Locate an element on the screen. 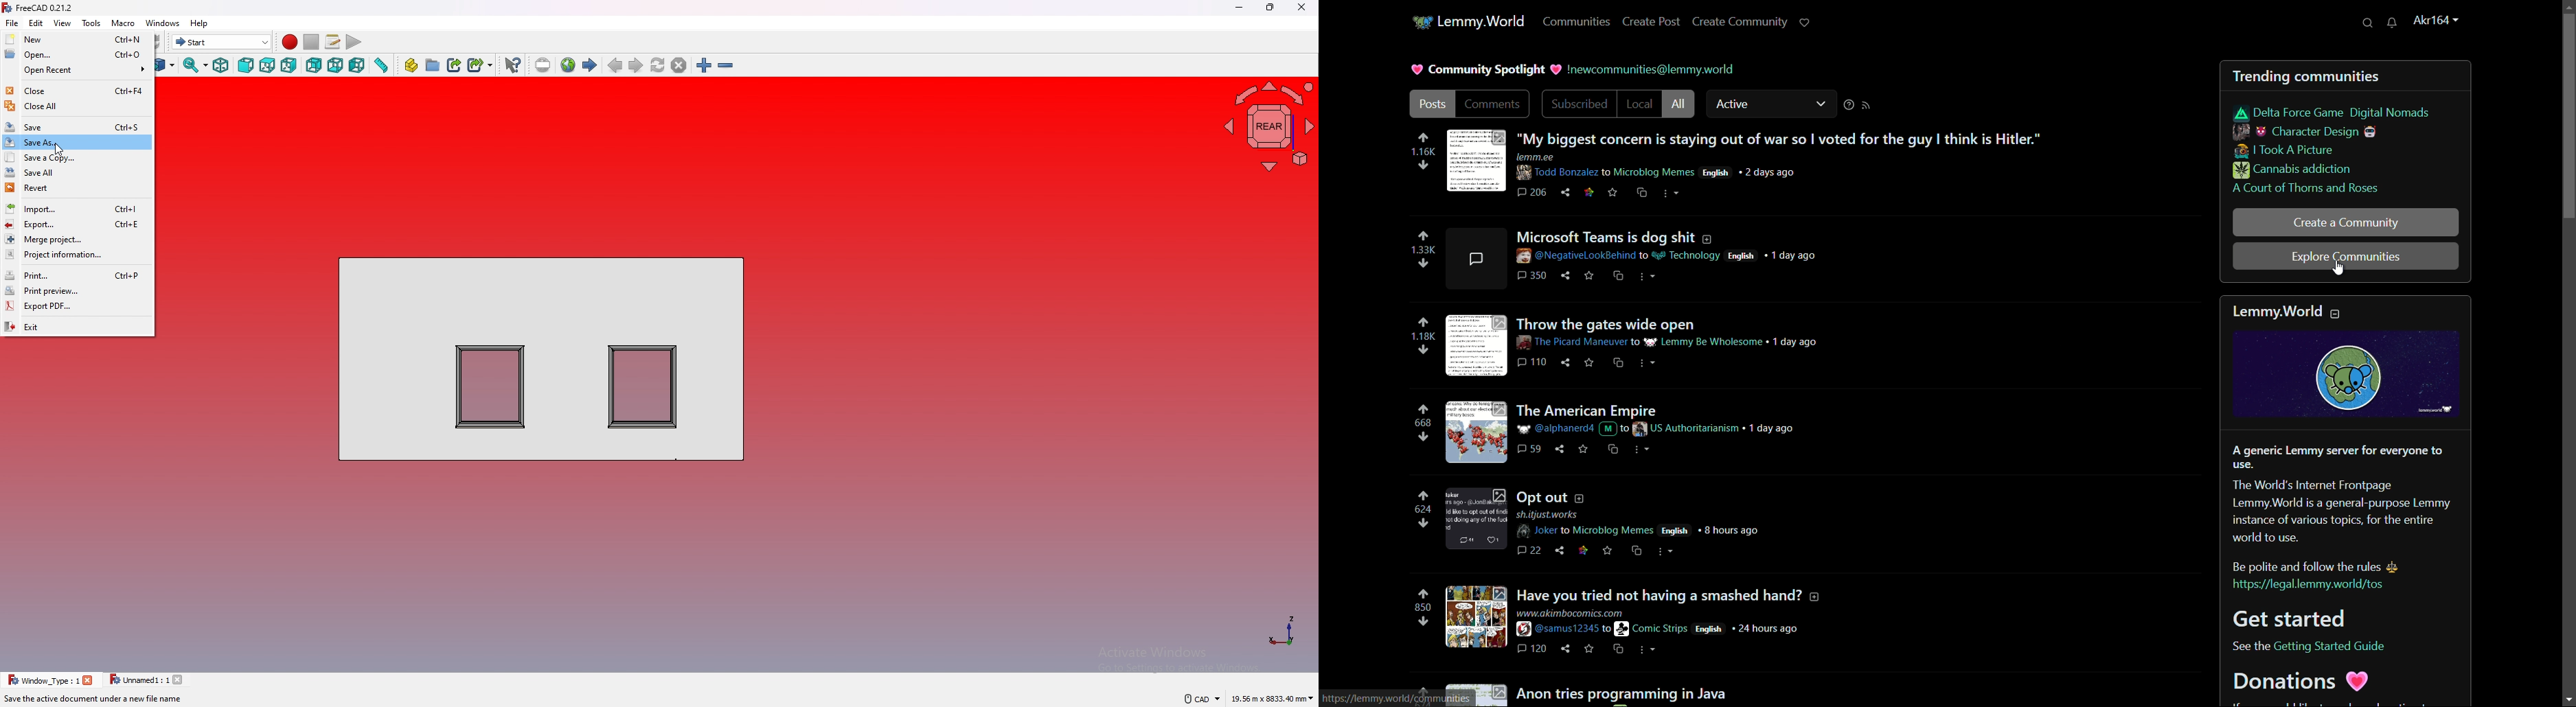 The width and height of the screenshot is (2576, 728). cross share is located at coordinates (1643, 194).